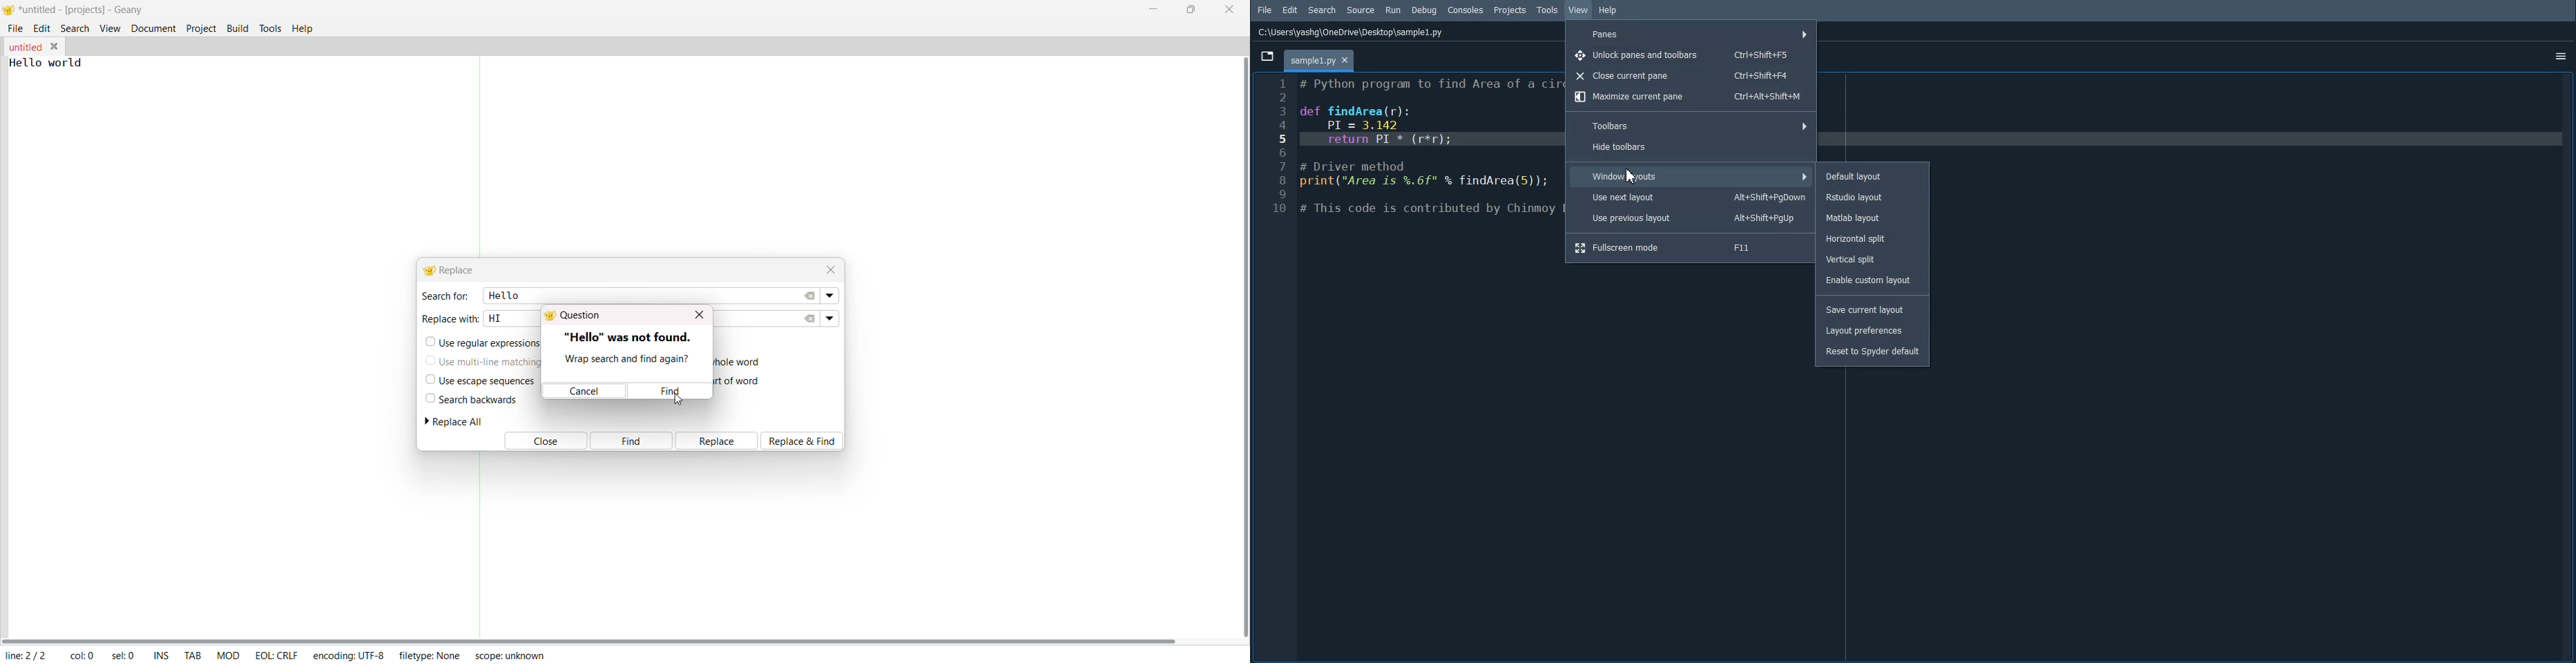 The image size is (2576, 672). I want to click on Projects, so click(1510, 11).